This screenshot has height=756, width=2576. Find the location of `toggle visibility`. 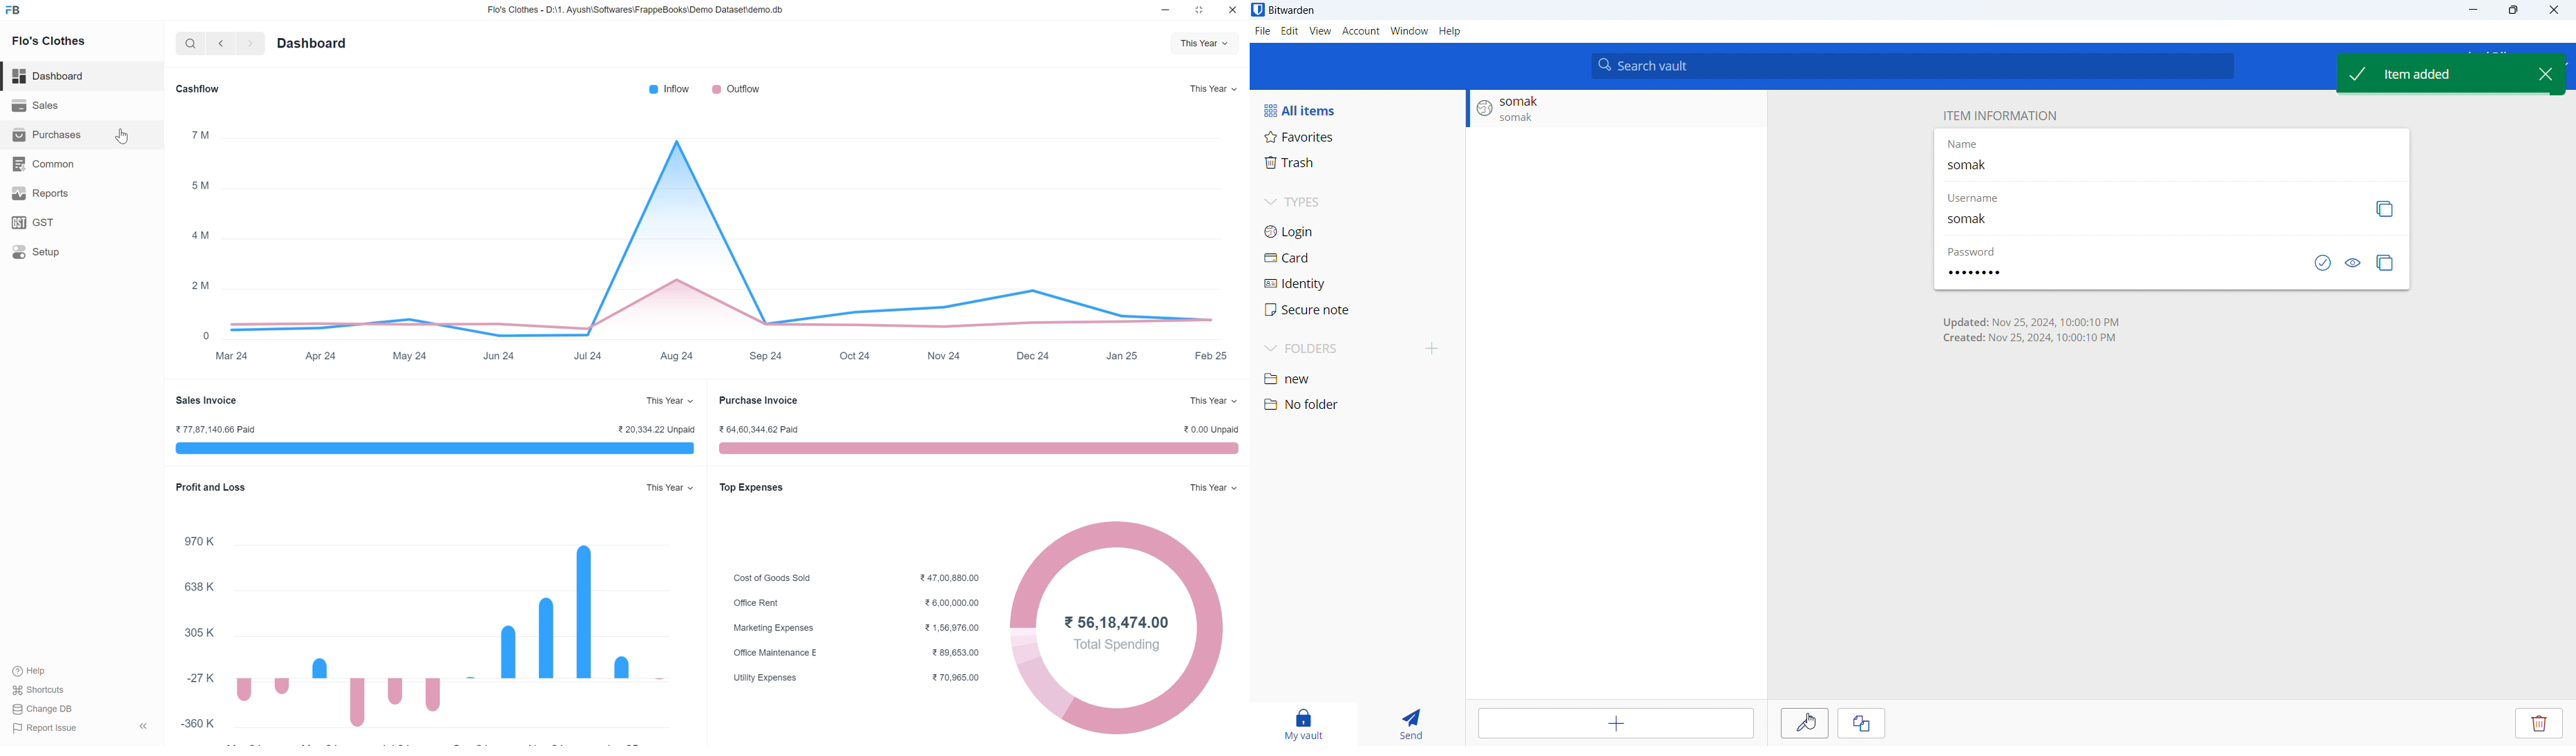

toggle visibility is located at coordinates (2351, 265).